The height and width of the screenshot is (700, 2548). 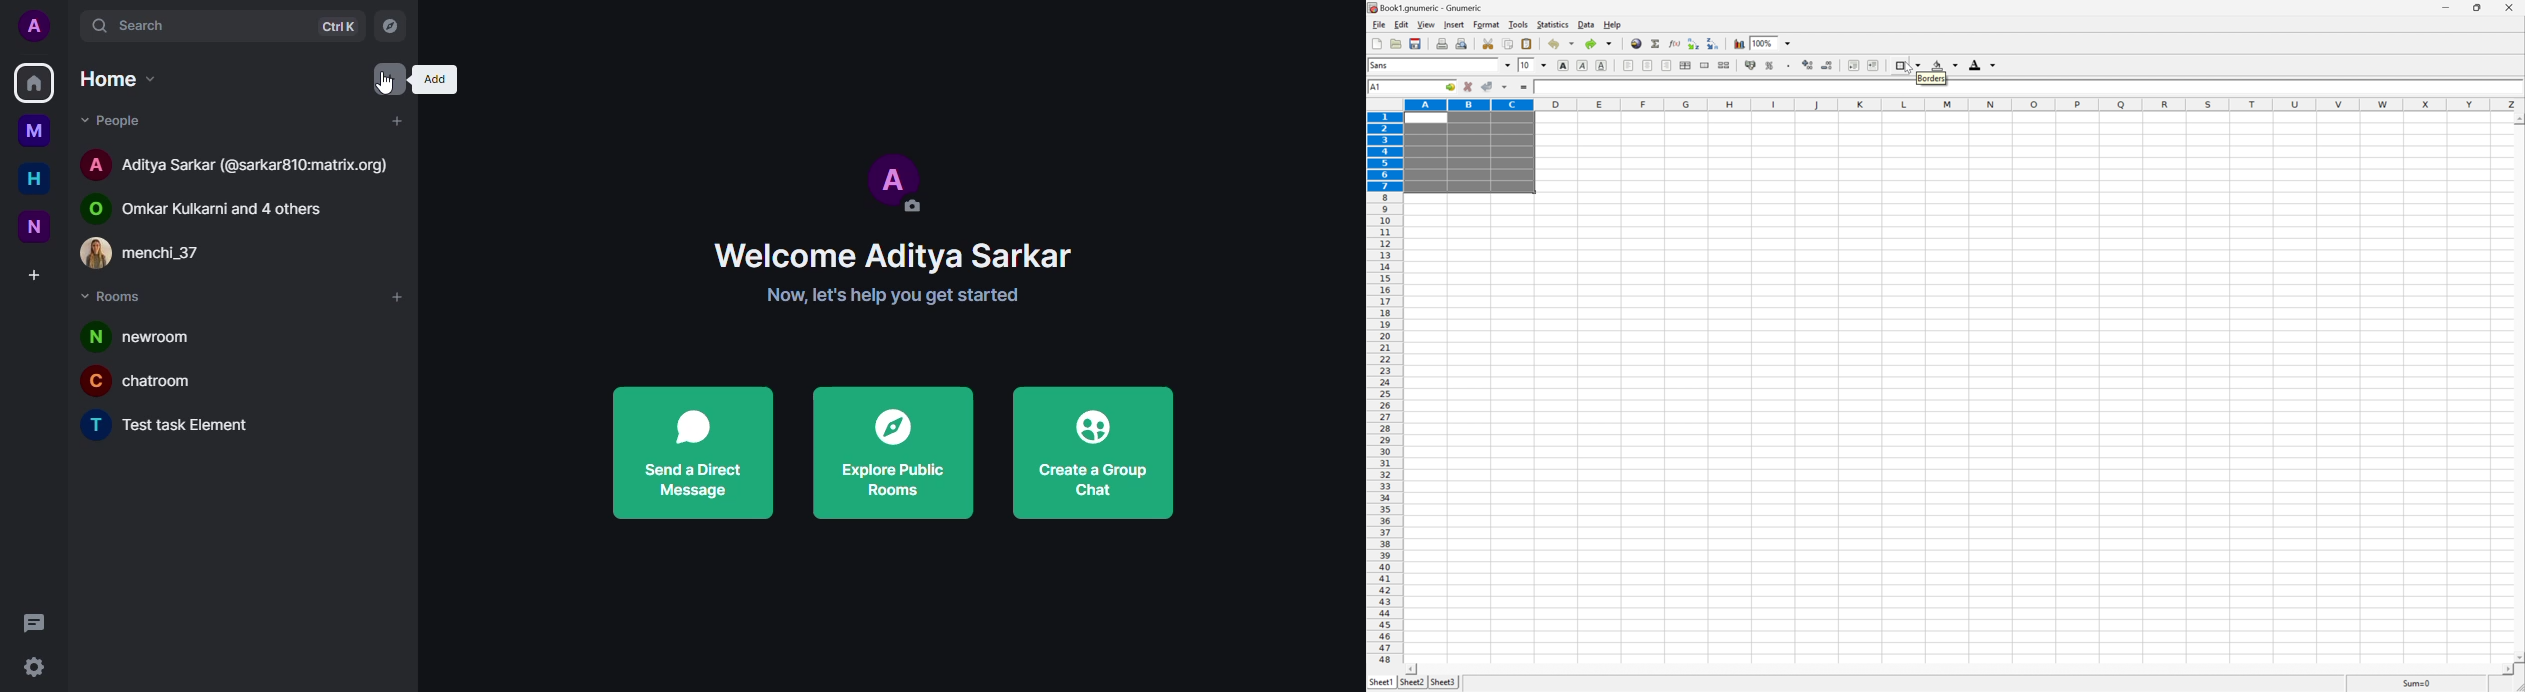 I want to click on print, so click(x=1442, y=43).